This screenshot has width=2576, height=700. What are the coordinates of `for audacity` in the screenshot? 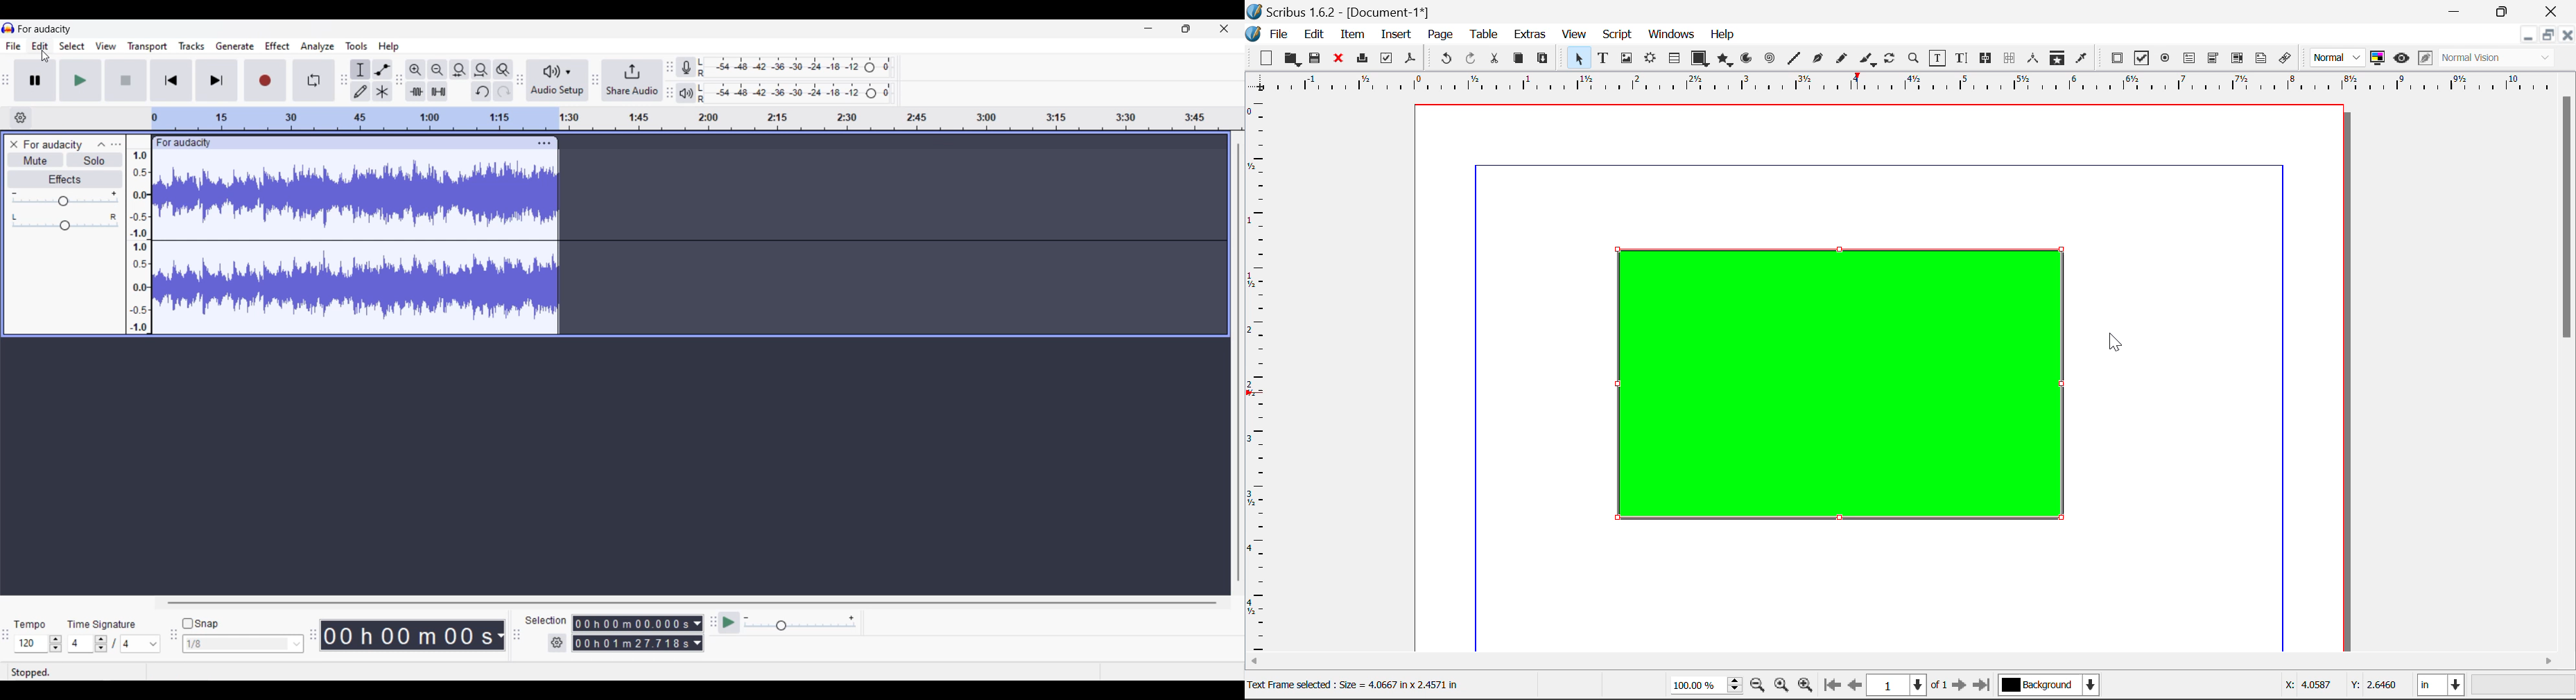 It's located at (45, 29).